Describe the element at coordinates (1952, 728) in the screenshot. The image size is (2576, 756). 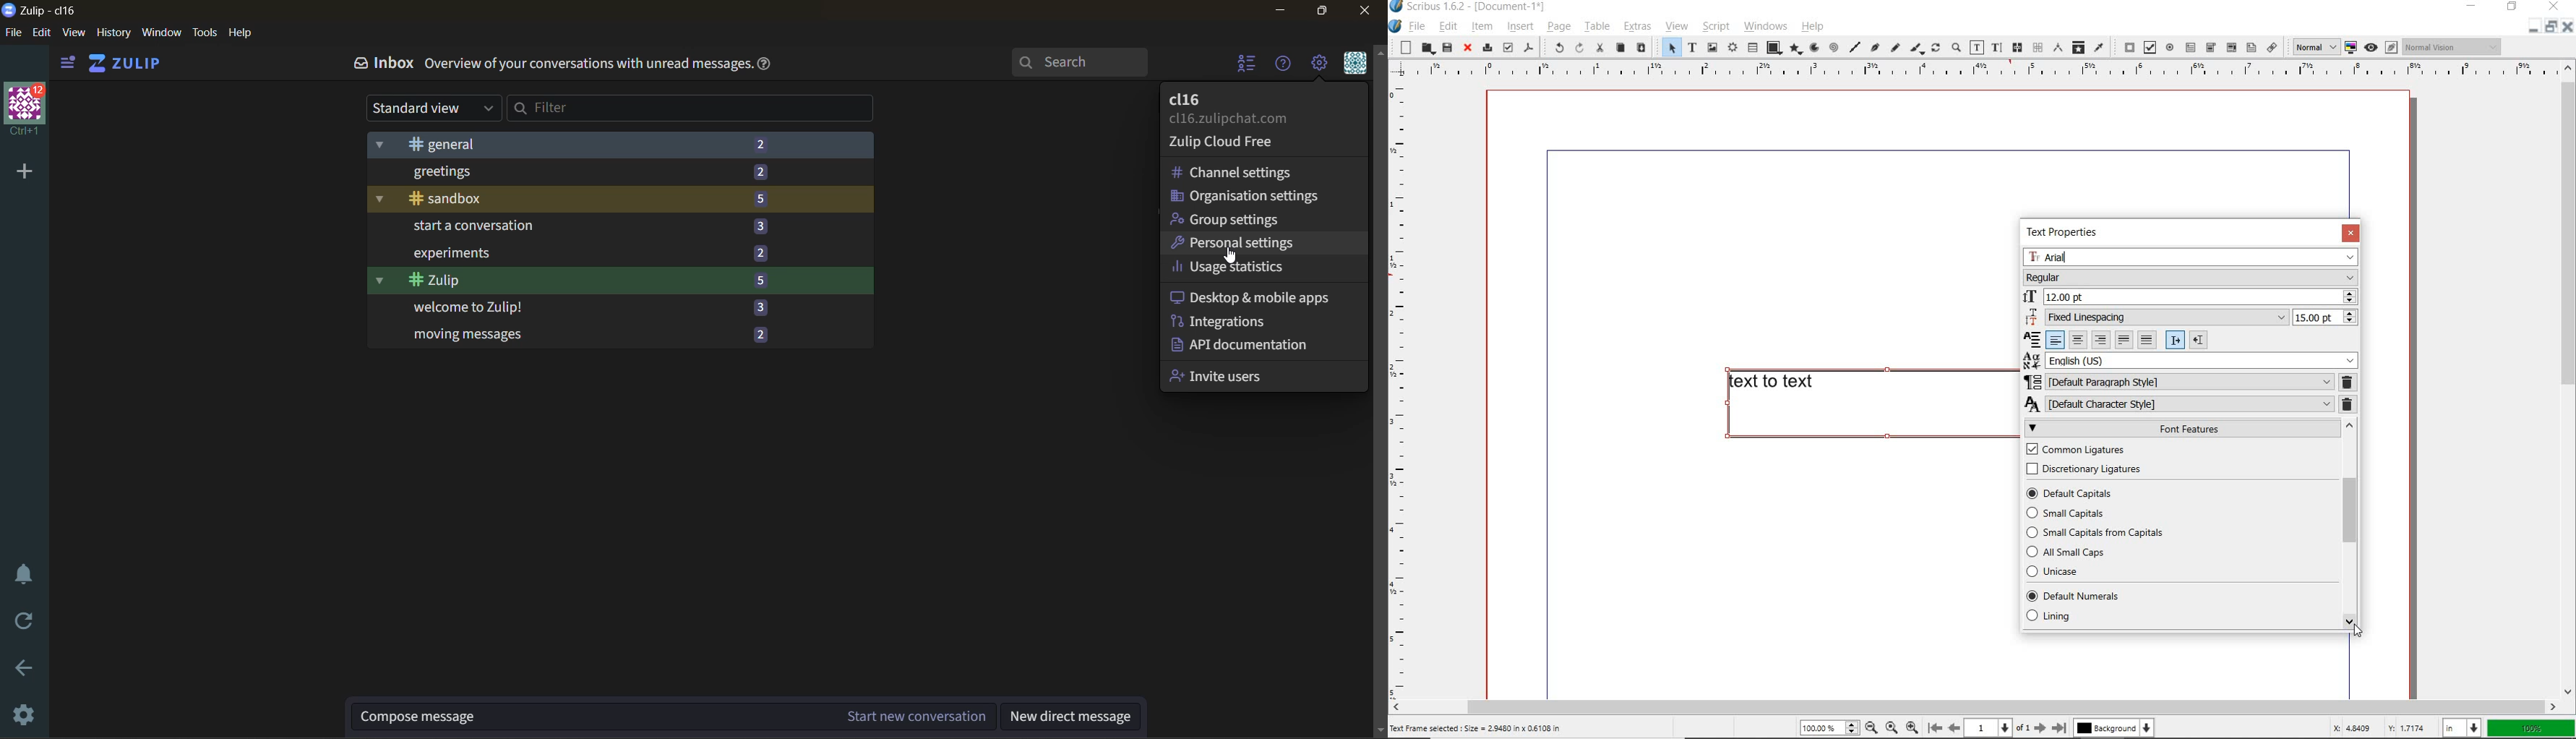
I see `Previous page` at that location.